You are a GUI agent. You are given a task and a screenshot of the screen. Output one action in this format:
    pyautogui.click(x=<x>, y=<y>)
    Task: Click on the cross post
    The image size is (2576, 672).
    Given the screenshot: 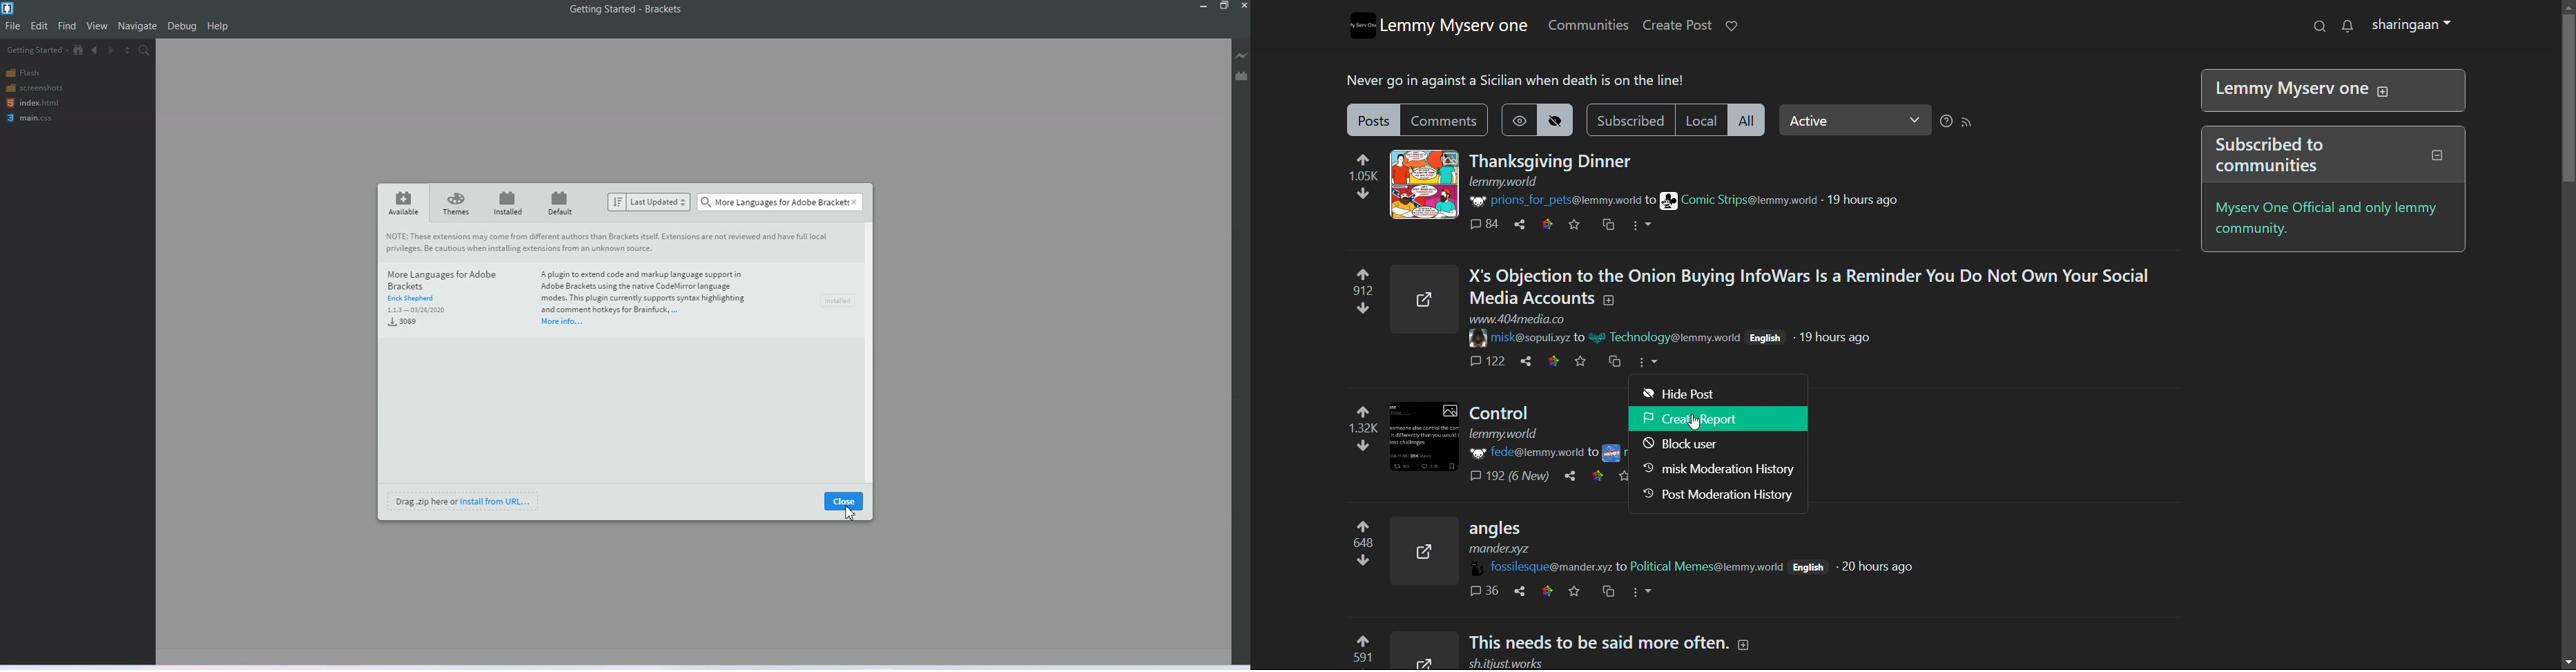 What is the action you would take?
    pyautogui.click(x=1608, y=225)
    